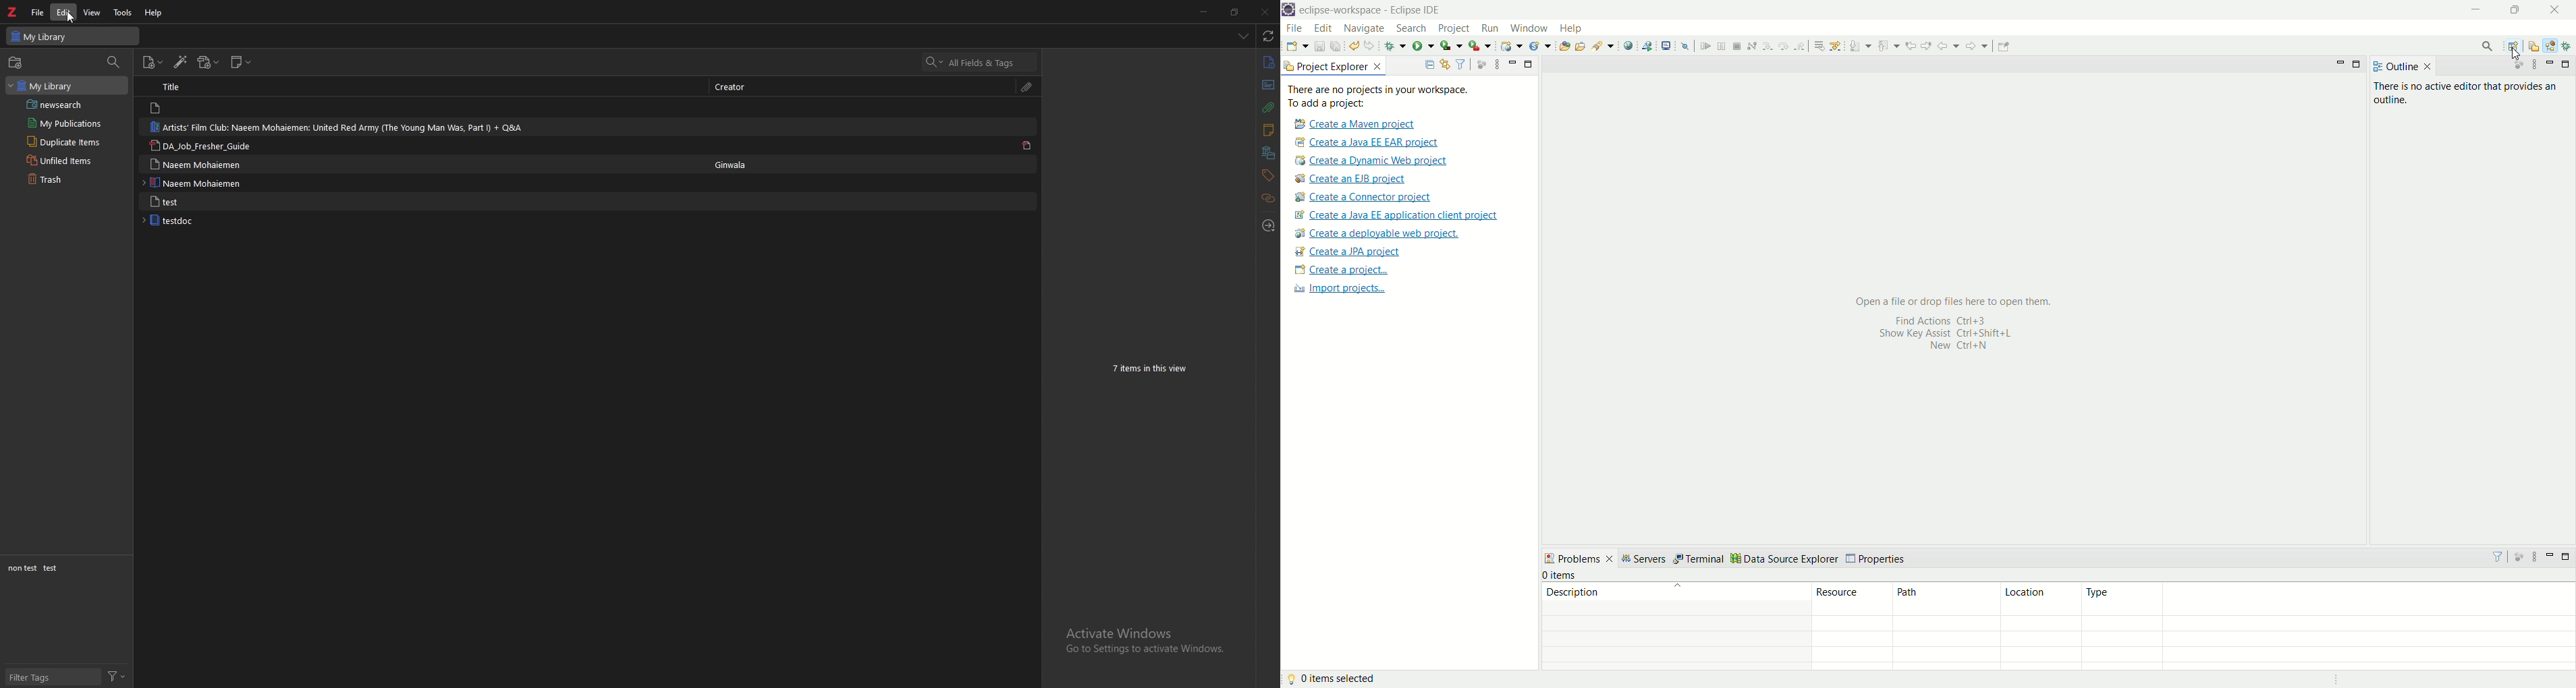 The image size is (2576, 700). What do you see at coordinates (1455, 28) in the screenshot?
I see `project` at bounding box center [1455, 28].